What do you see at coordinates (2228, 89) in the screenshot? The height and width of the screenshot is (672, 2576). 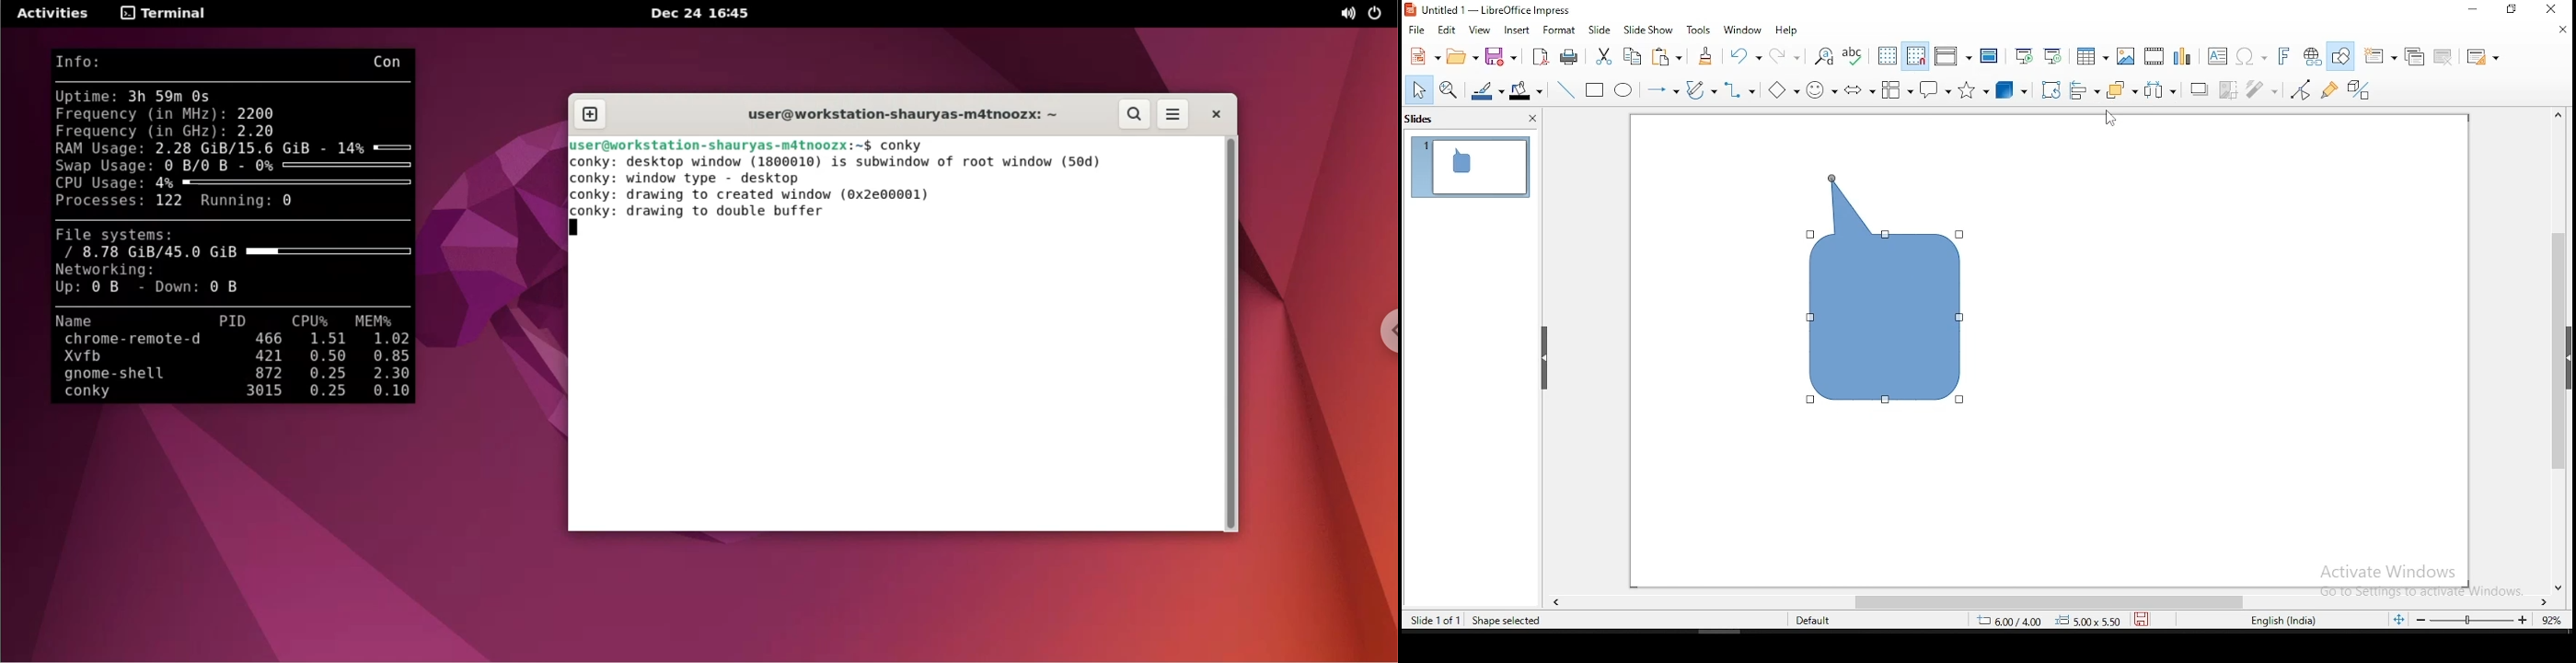 I see `crop image` at bounding box center [2228, 89].